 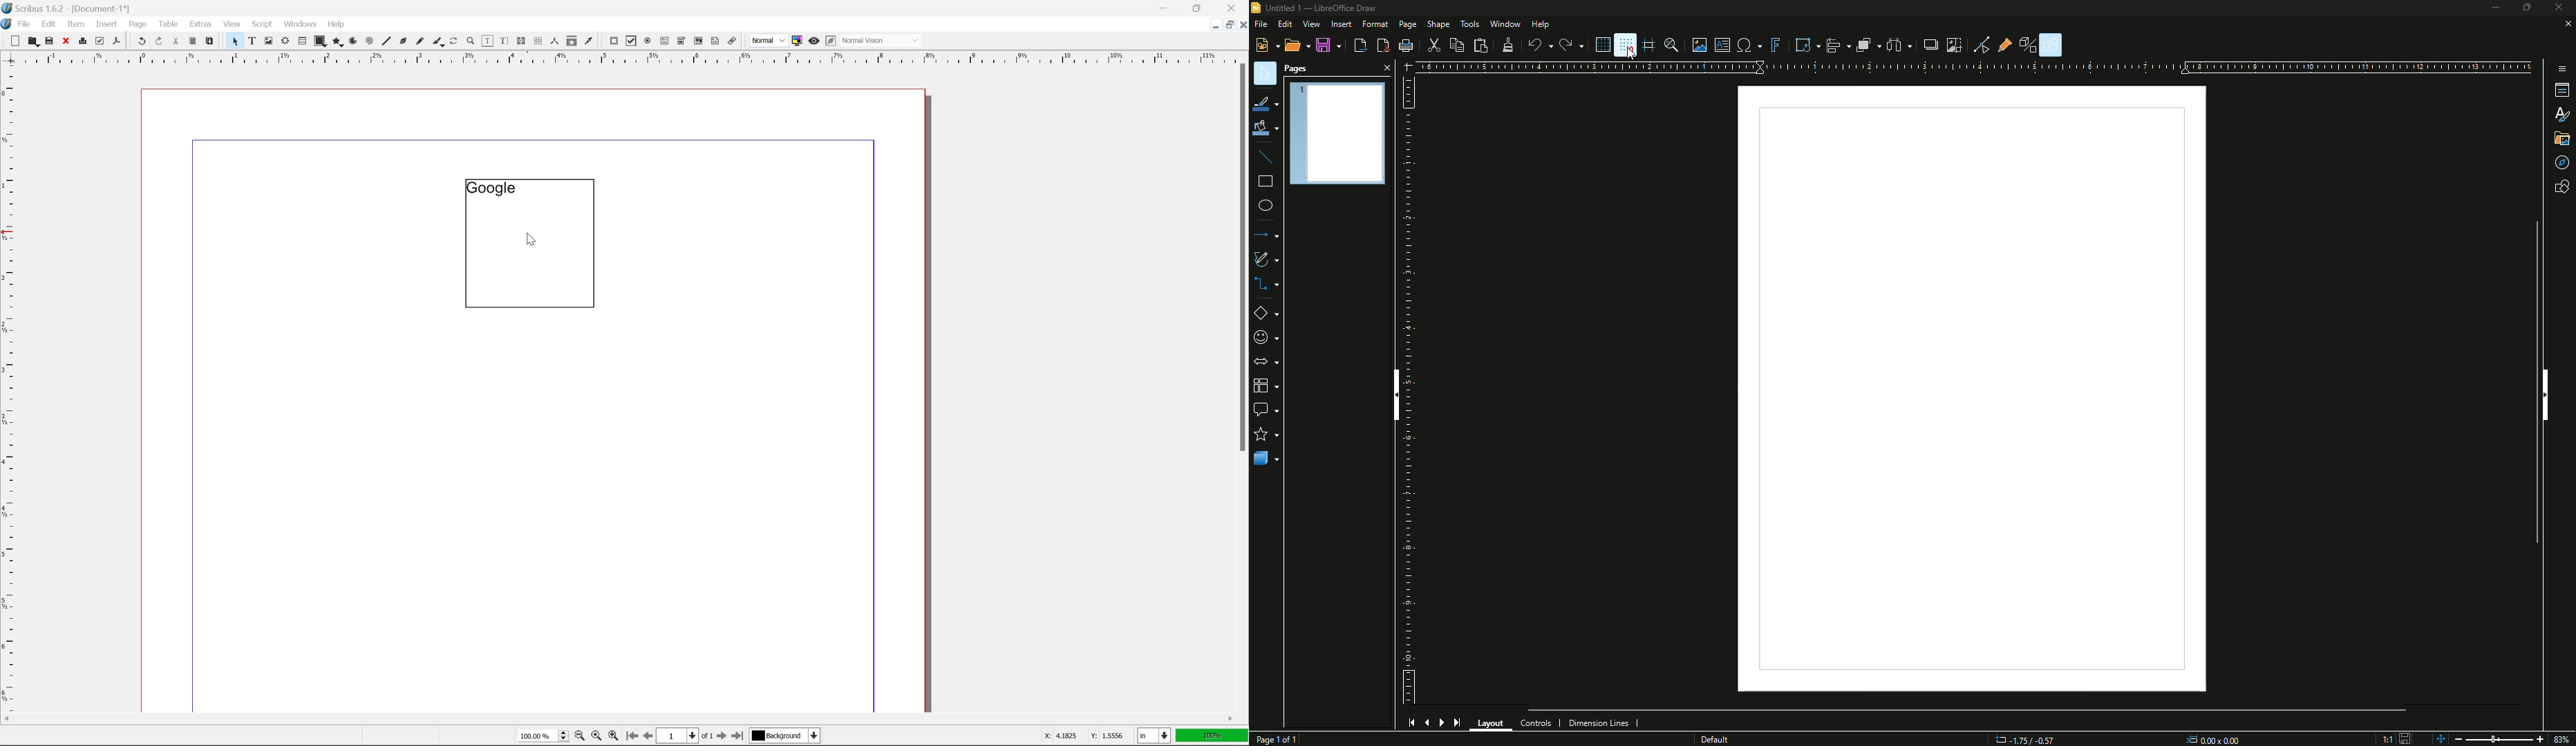 I want to click on Hide, so click(x=1394, y=392).